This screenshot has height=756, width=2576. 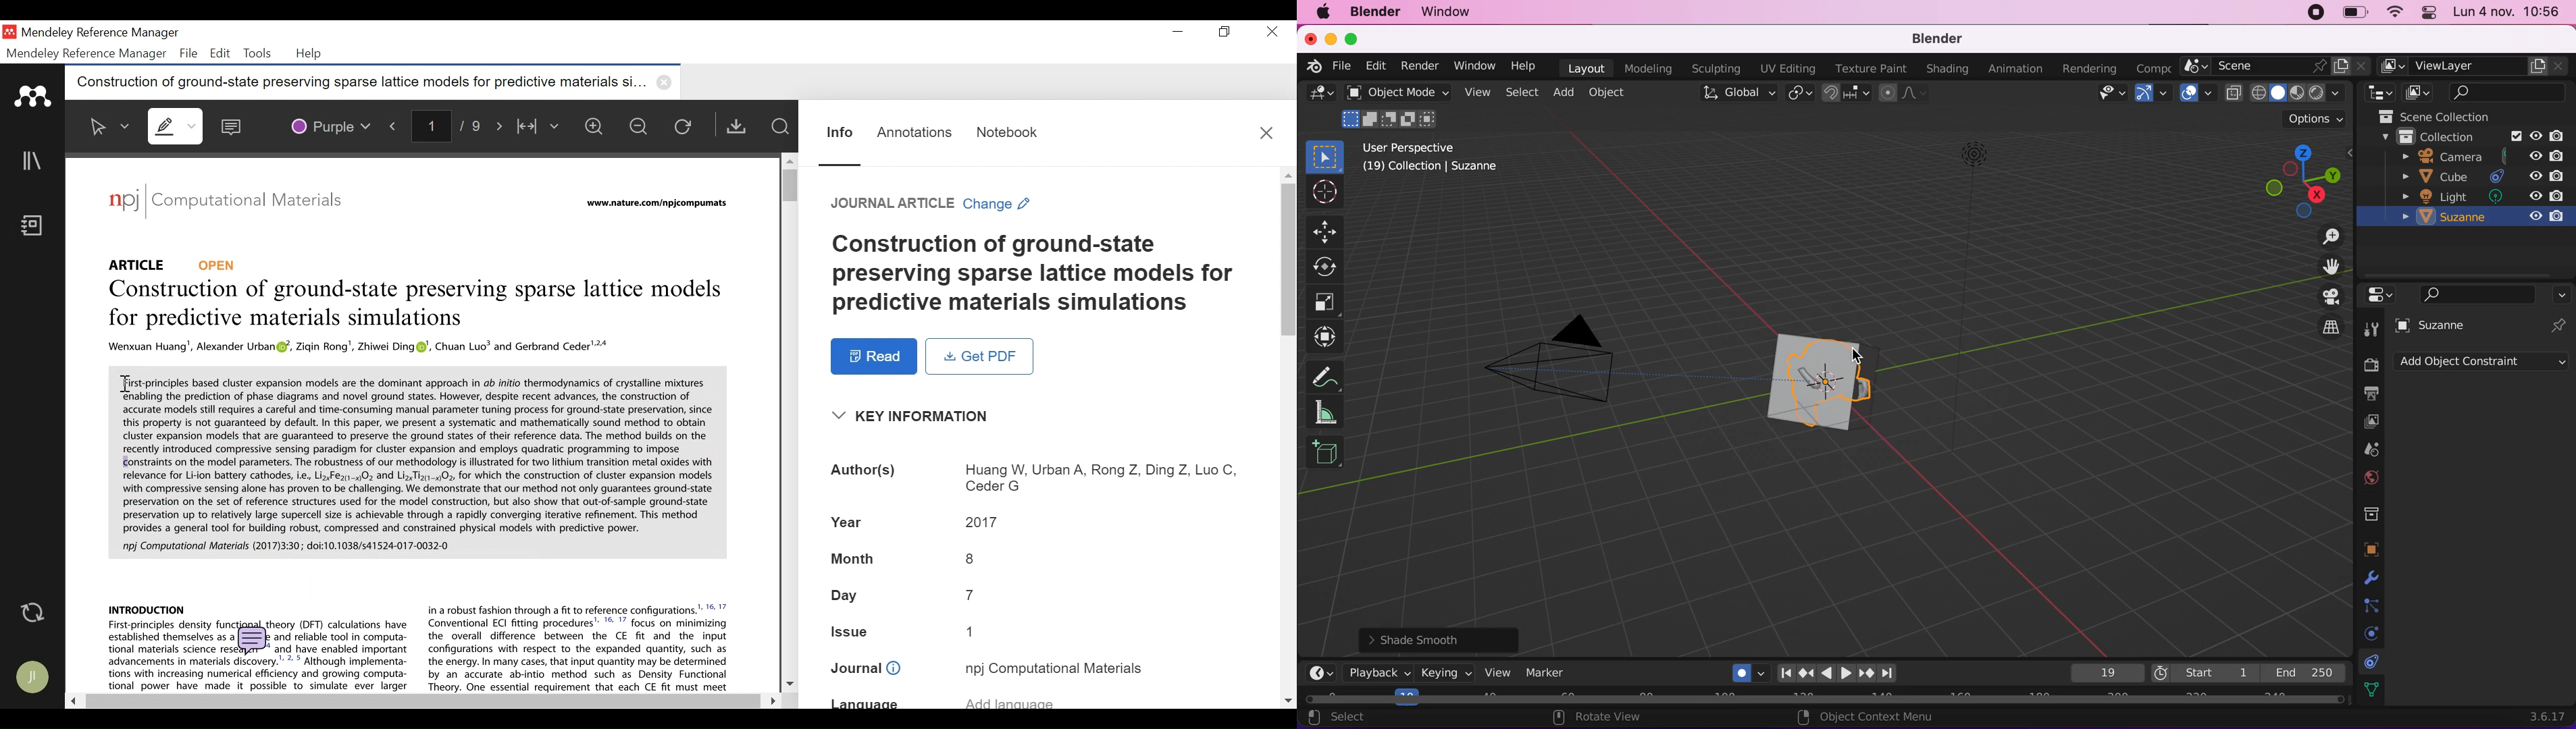 I want to click on Title, so click(x=1036, y=274).